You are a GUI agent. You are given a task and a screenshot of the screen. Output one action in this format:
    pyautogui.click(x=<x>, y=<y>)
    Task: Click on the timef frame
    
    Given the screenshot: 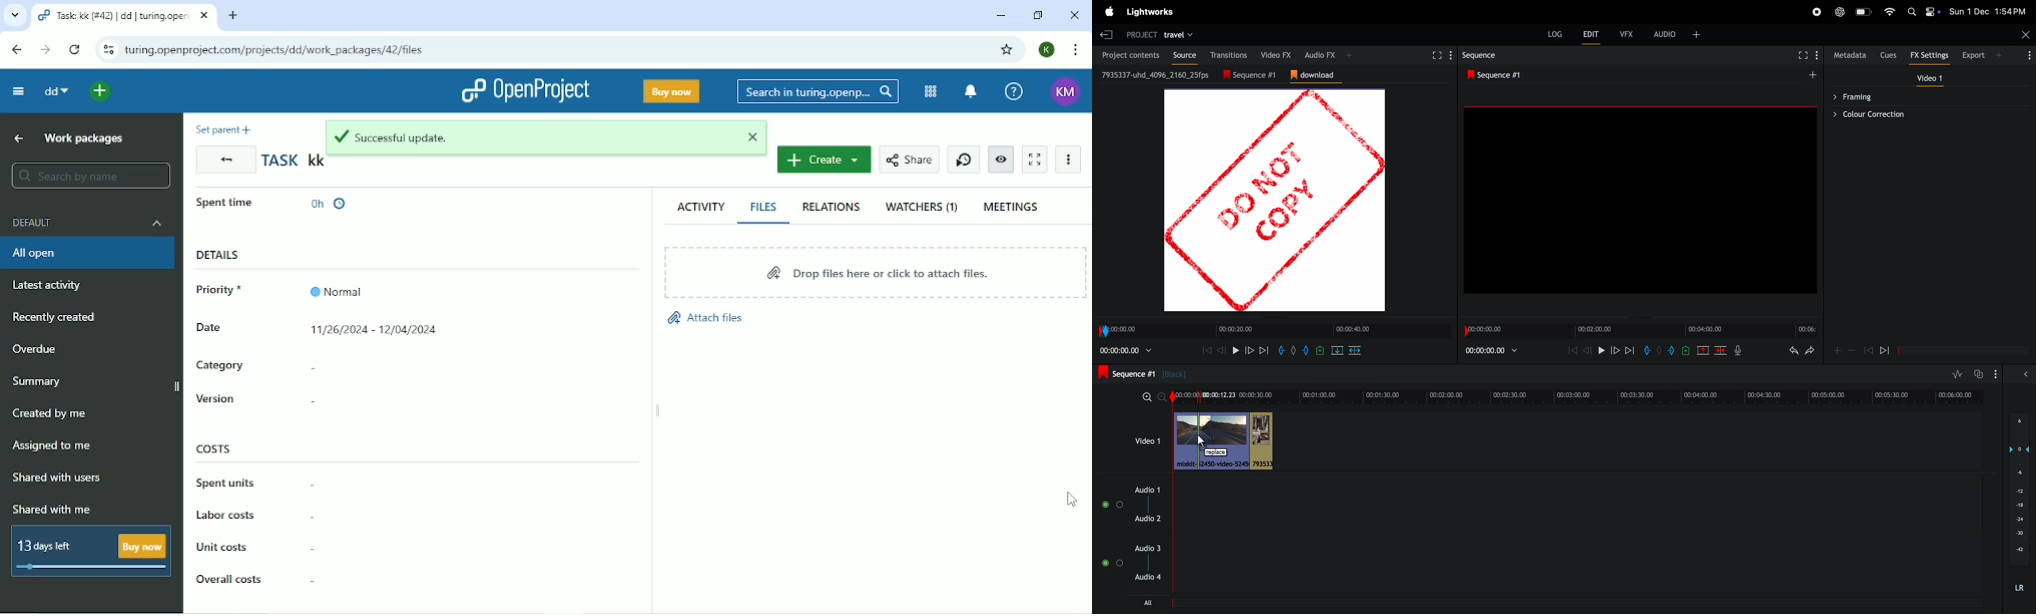 What is the action you would take?
    pyautogui.click(x=1581, y=397)
    